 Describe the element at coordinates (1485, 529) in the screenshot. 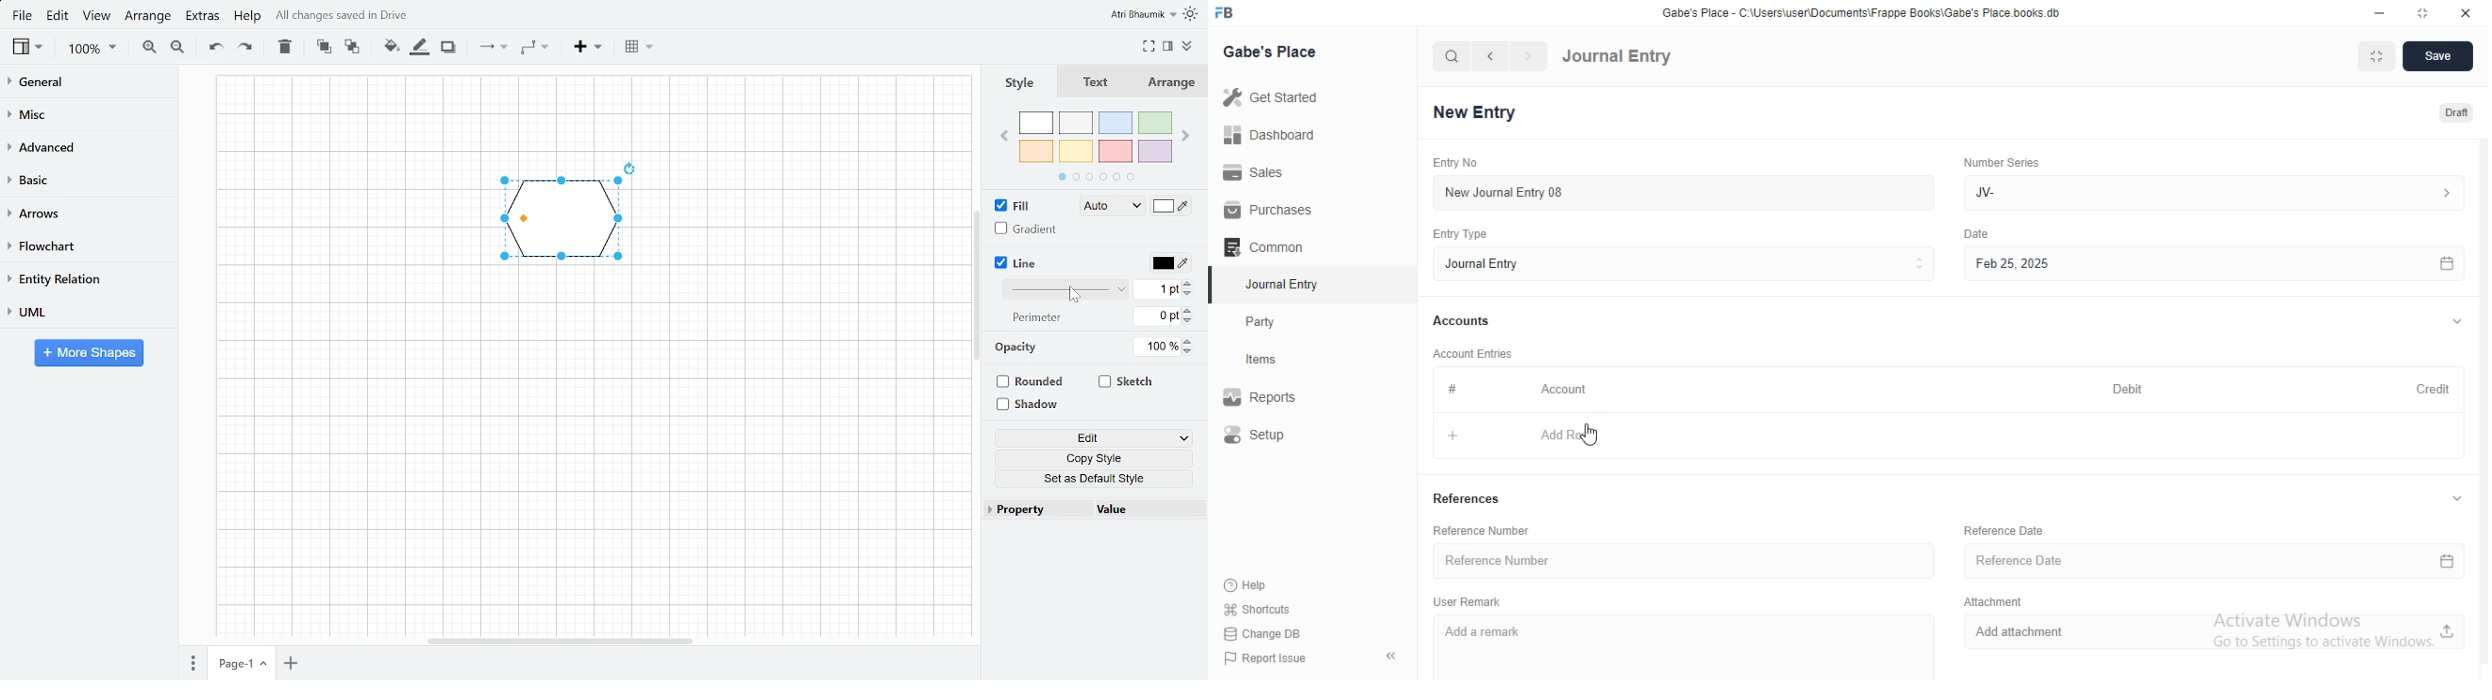

I see `Reference Number` at that location.